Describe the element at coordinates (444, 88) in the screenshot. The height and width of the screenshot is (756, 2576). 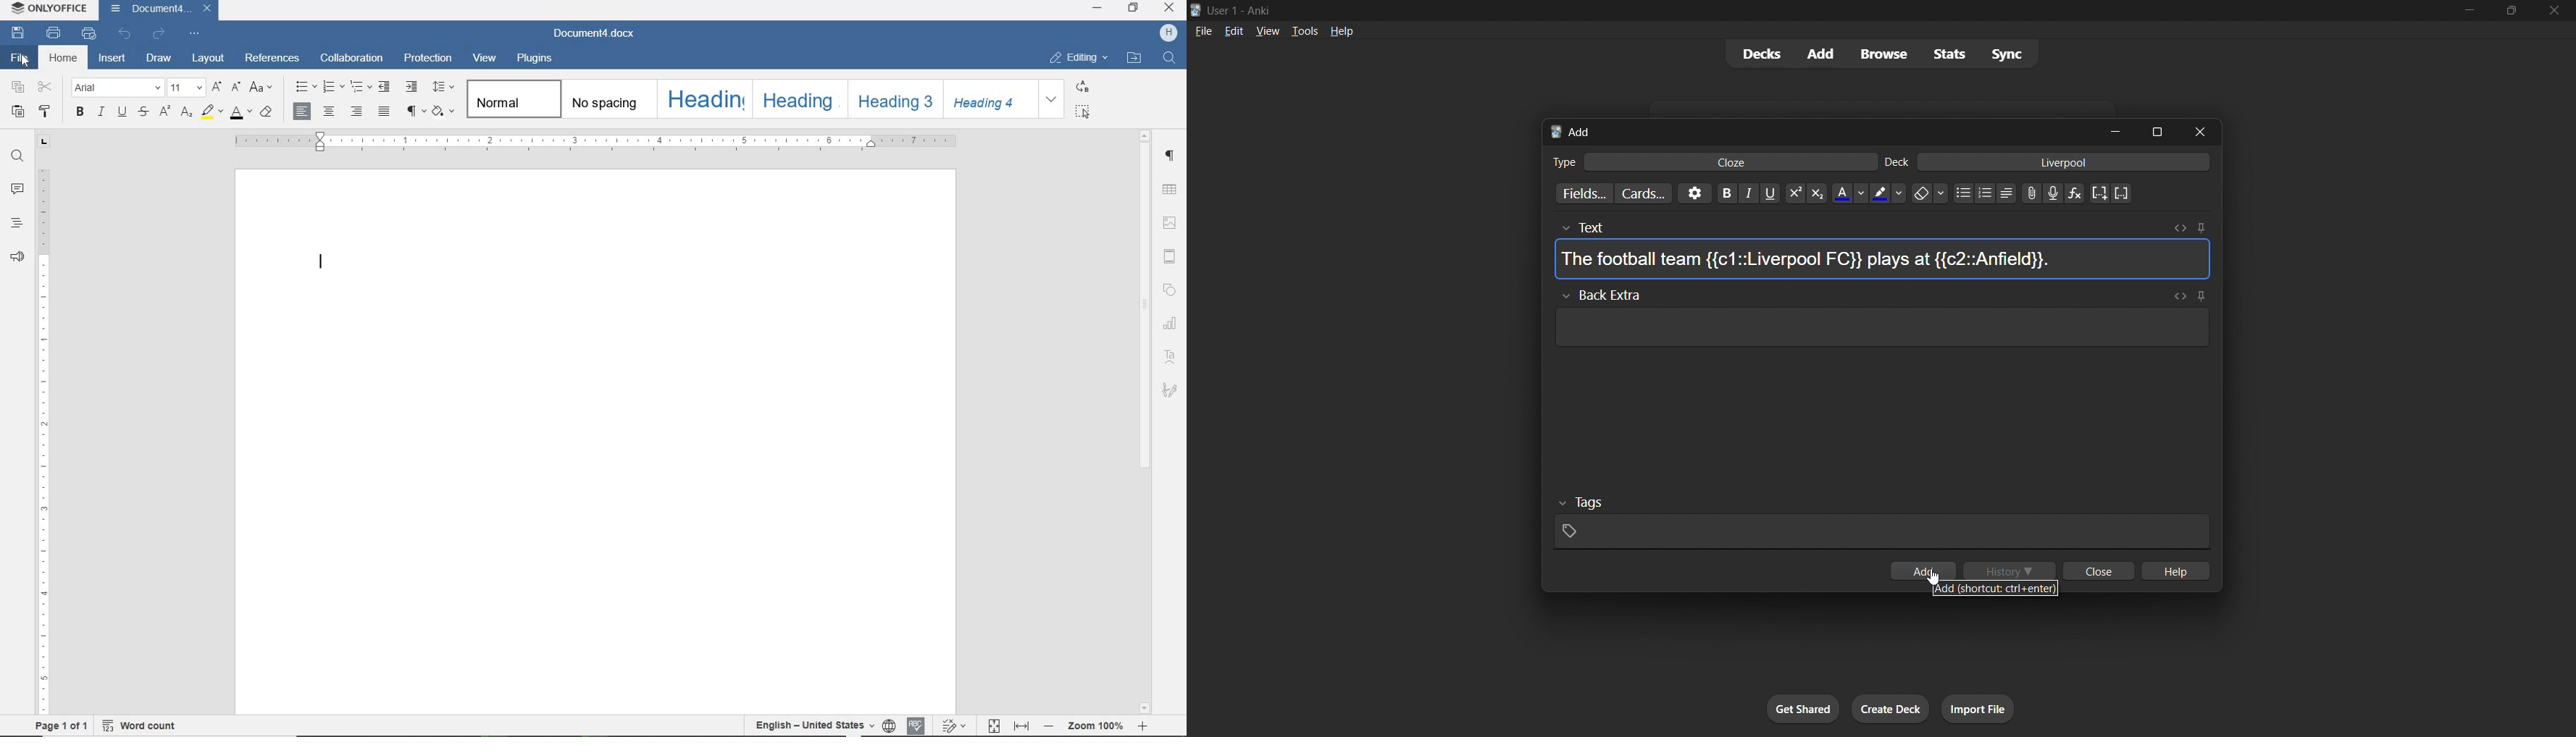
I see `paragraph line spacing` at that location.